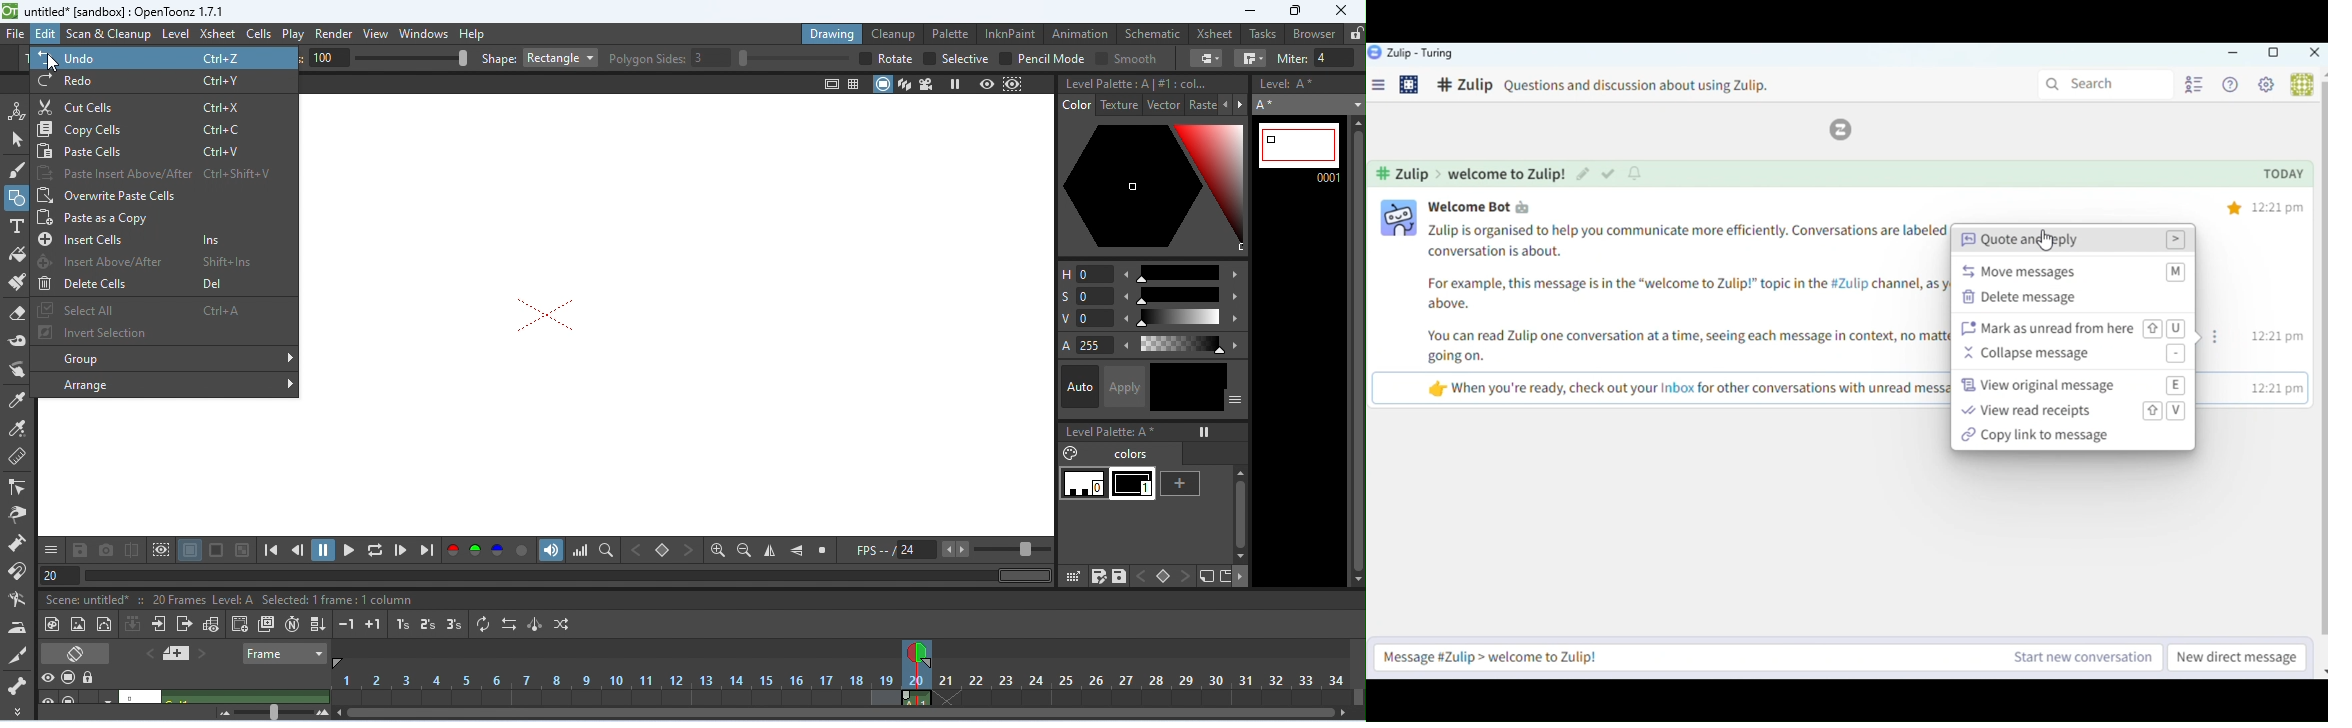 This screenshot has width=2352, height=728. I want to click on fill, so click(16, 253).